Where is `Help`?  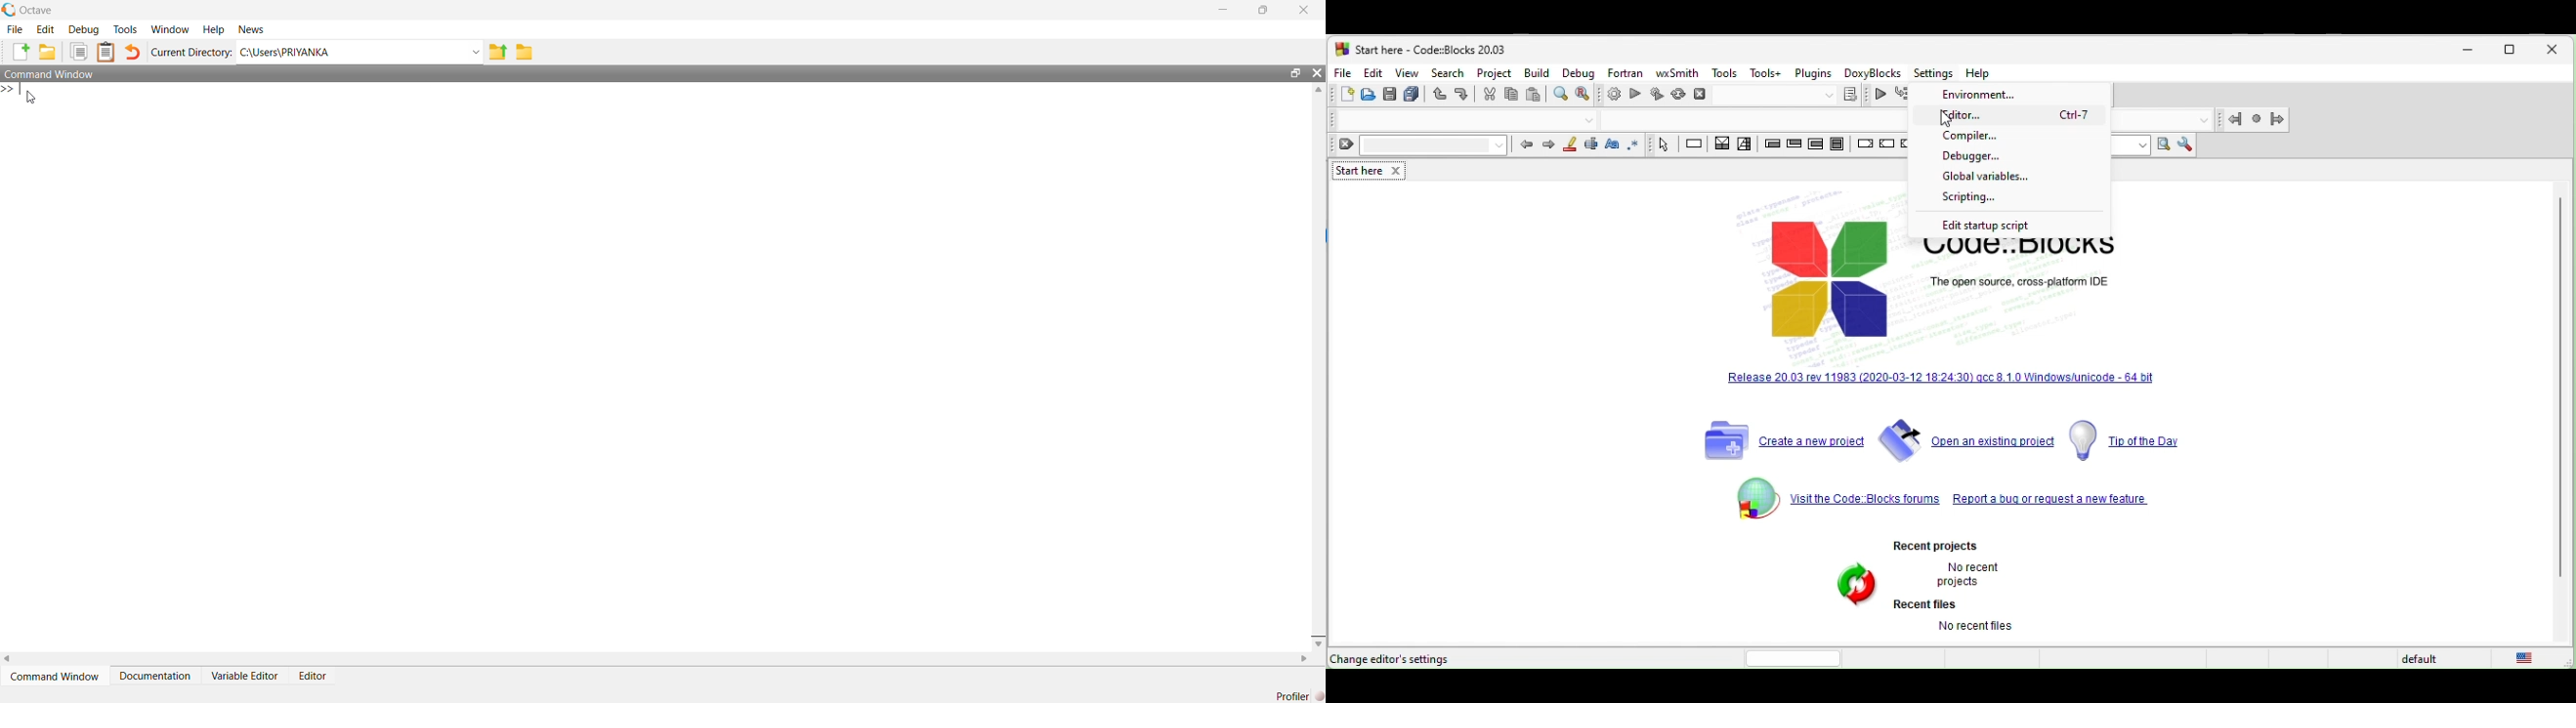 Help is located at coordinates (1979, 73).